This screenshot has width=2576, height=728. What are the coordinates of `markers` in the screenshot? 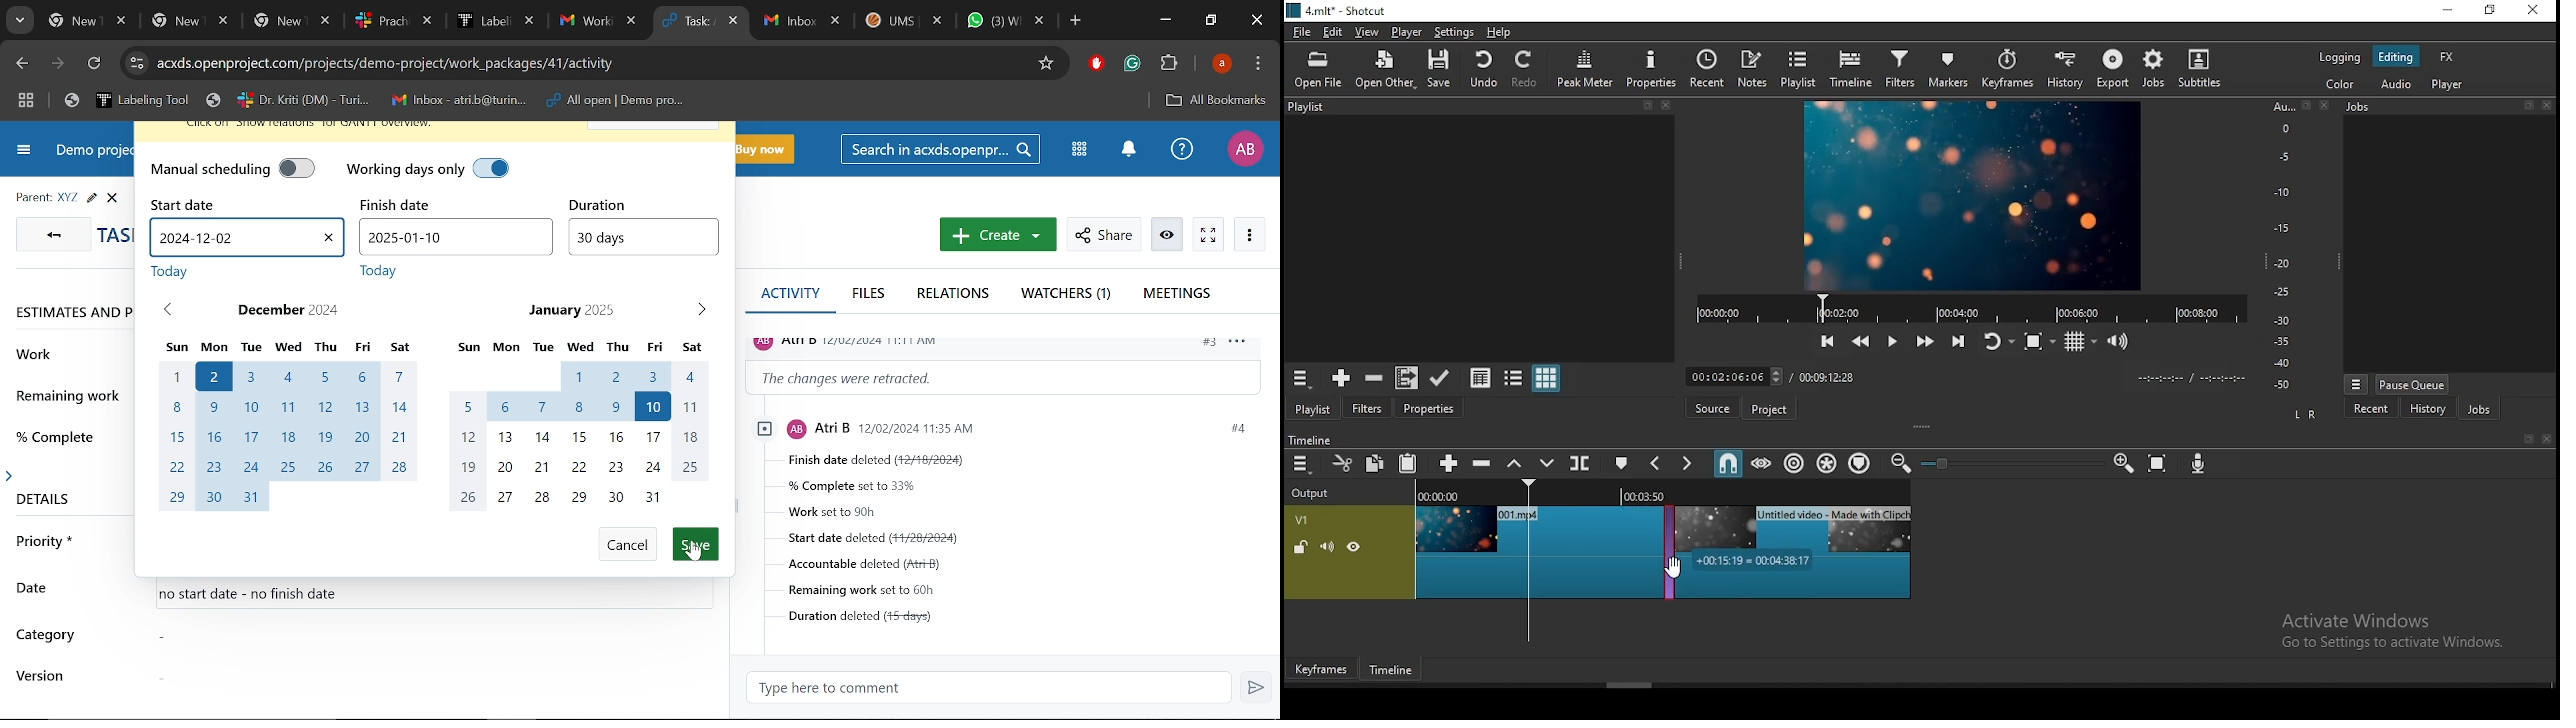 It's located at (1954, 68).